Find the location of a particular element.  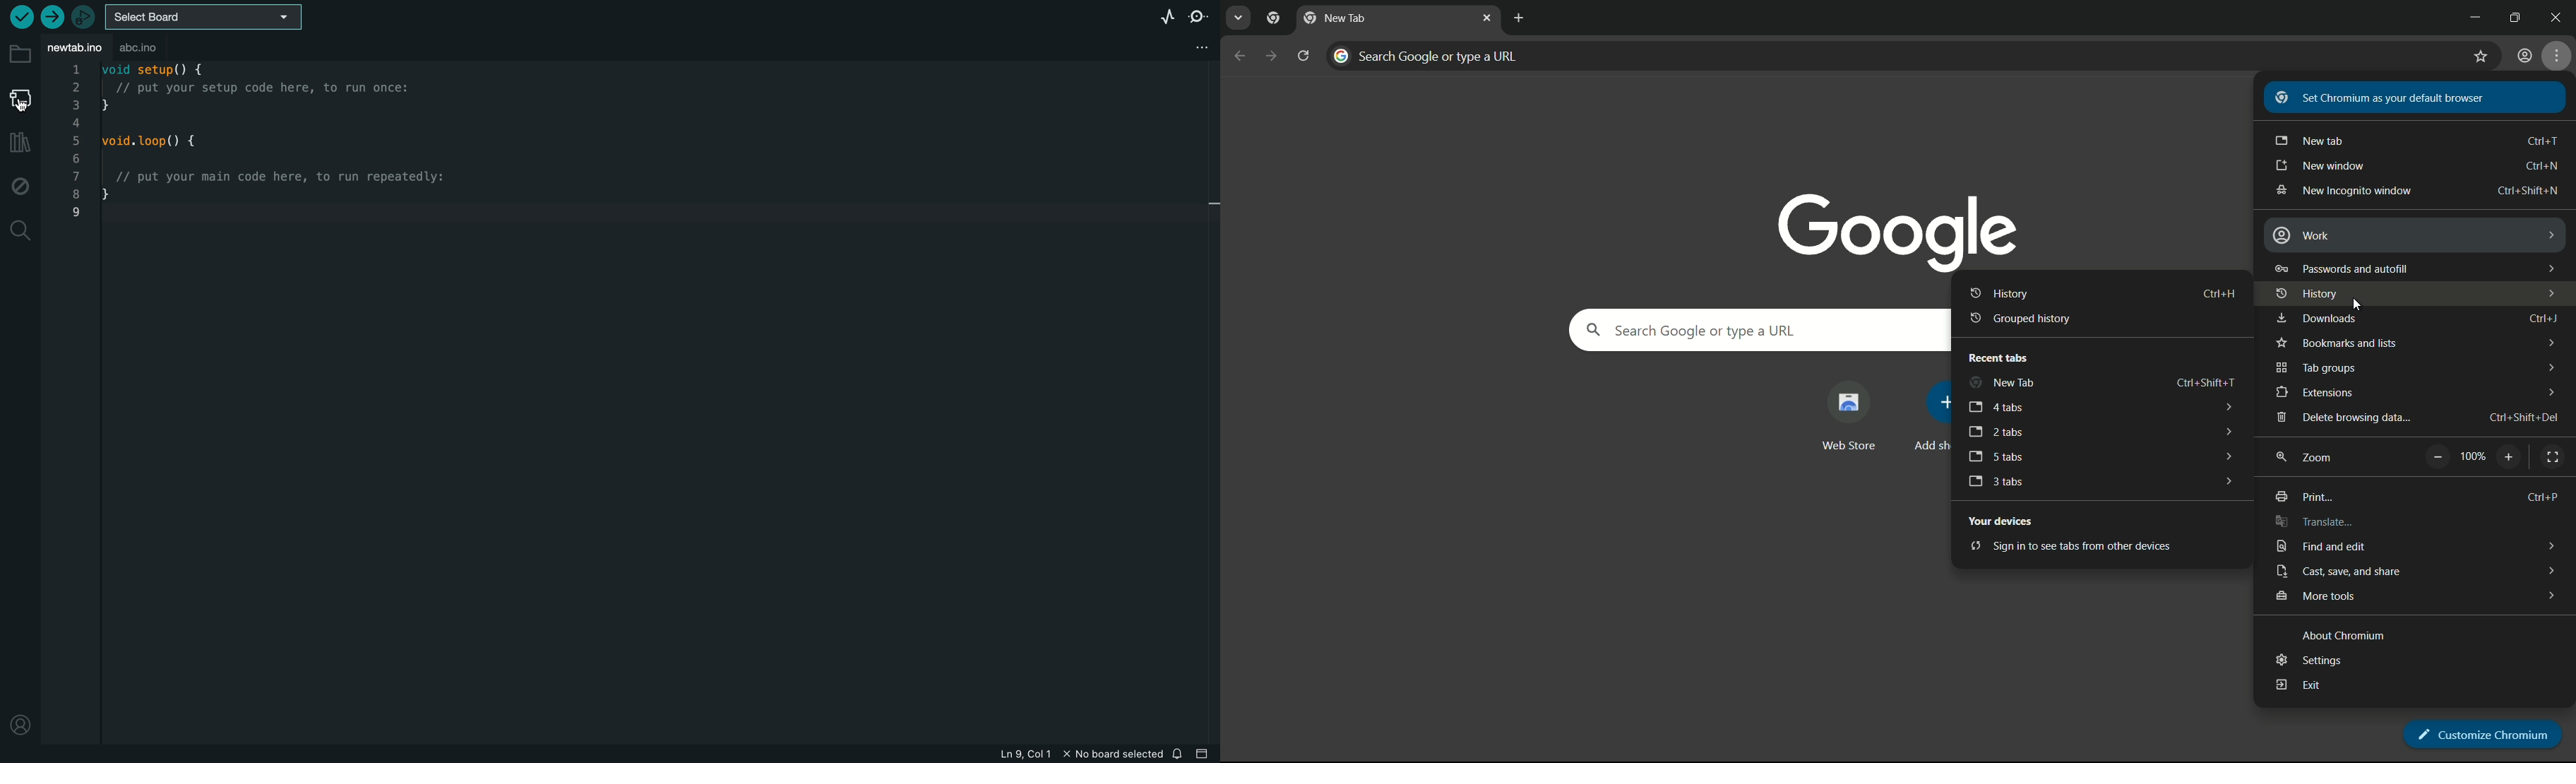

shortcut key is located at coordinates (2522, 418).